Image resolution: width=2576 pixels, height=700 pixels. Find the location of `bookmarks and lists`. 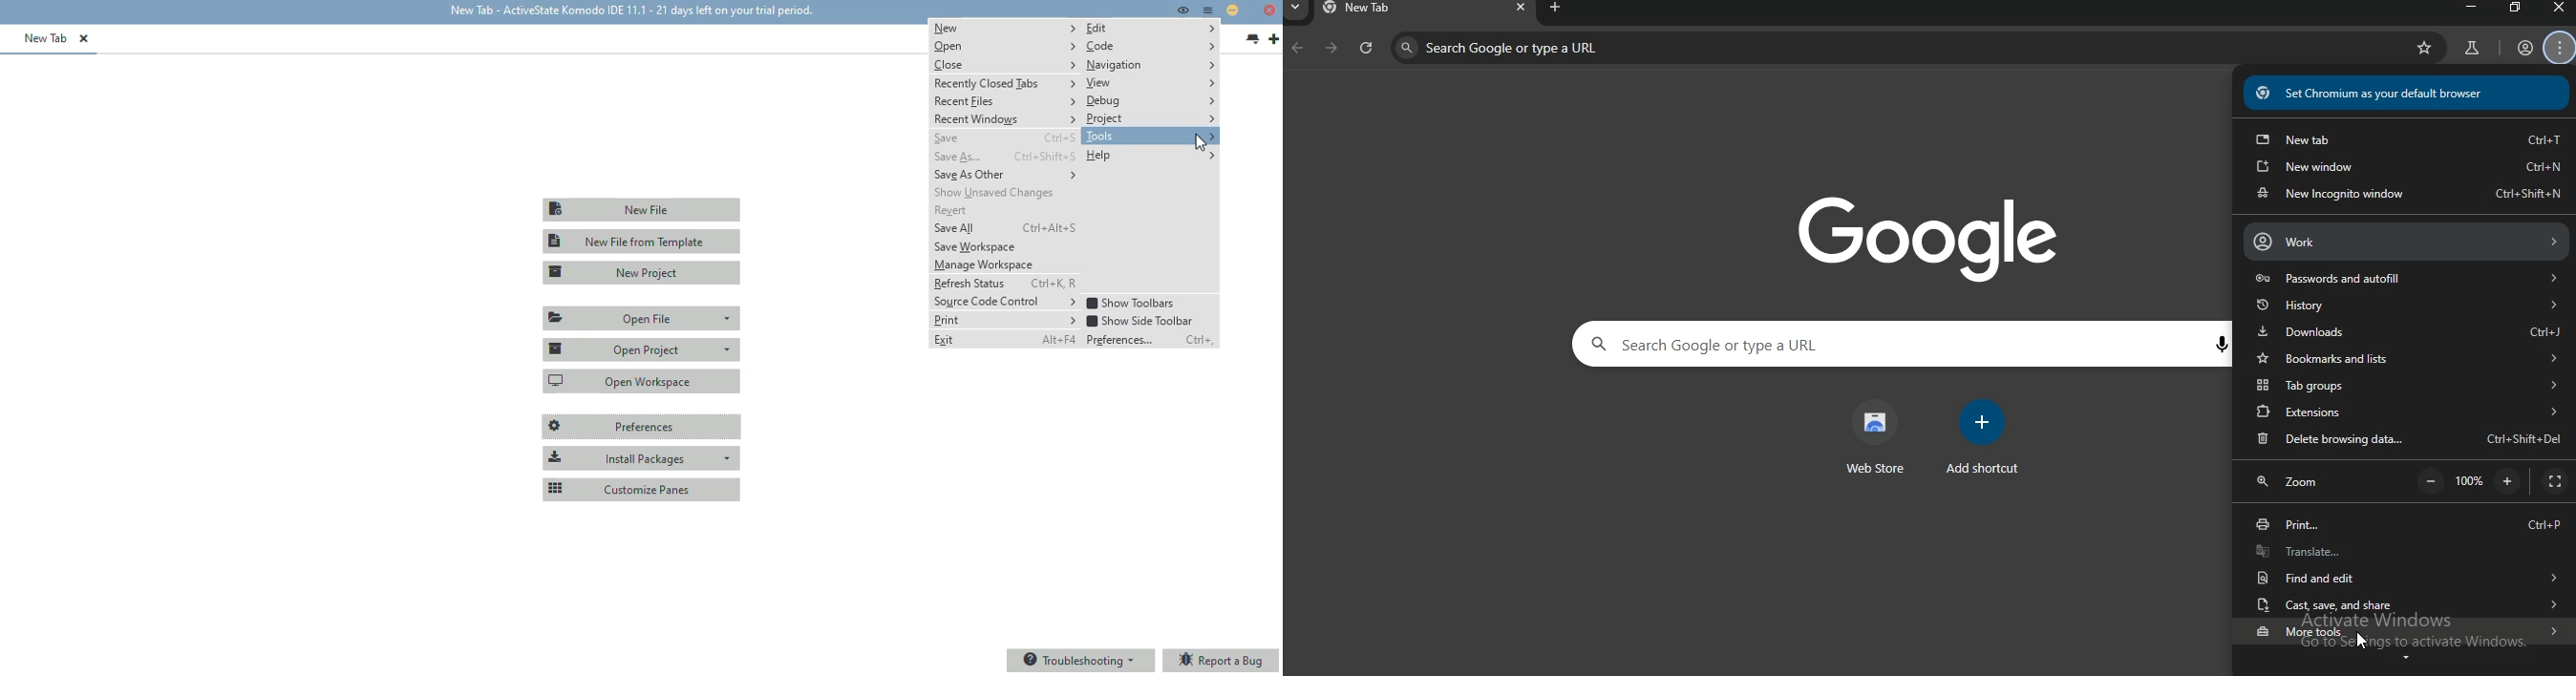

bookmarks and lists is located at coordinates (2410, 359).